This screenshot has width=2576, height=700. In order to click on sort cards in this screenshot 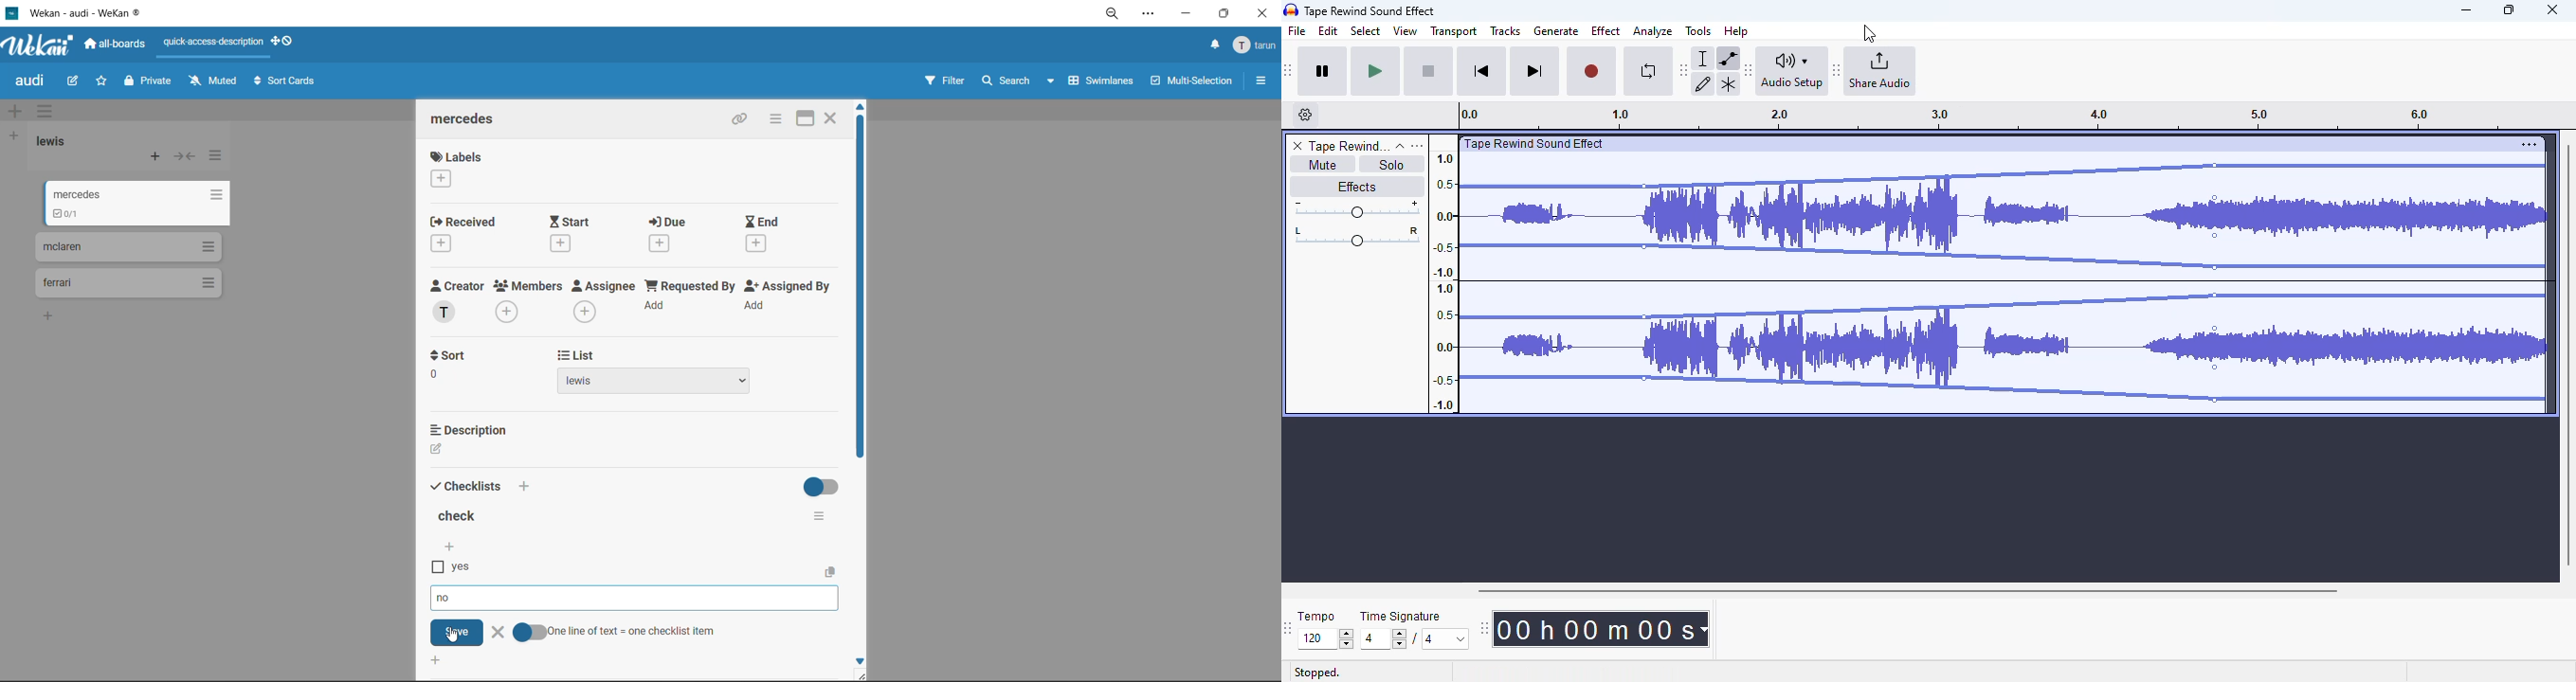, I will do `click(288, 83)`.